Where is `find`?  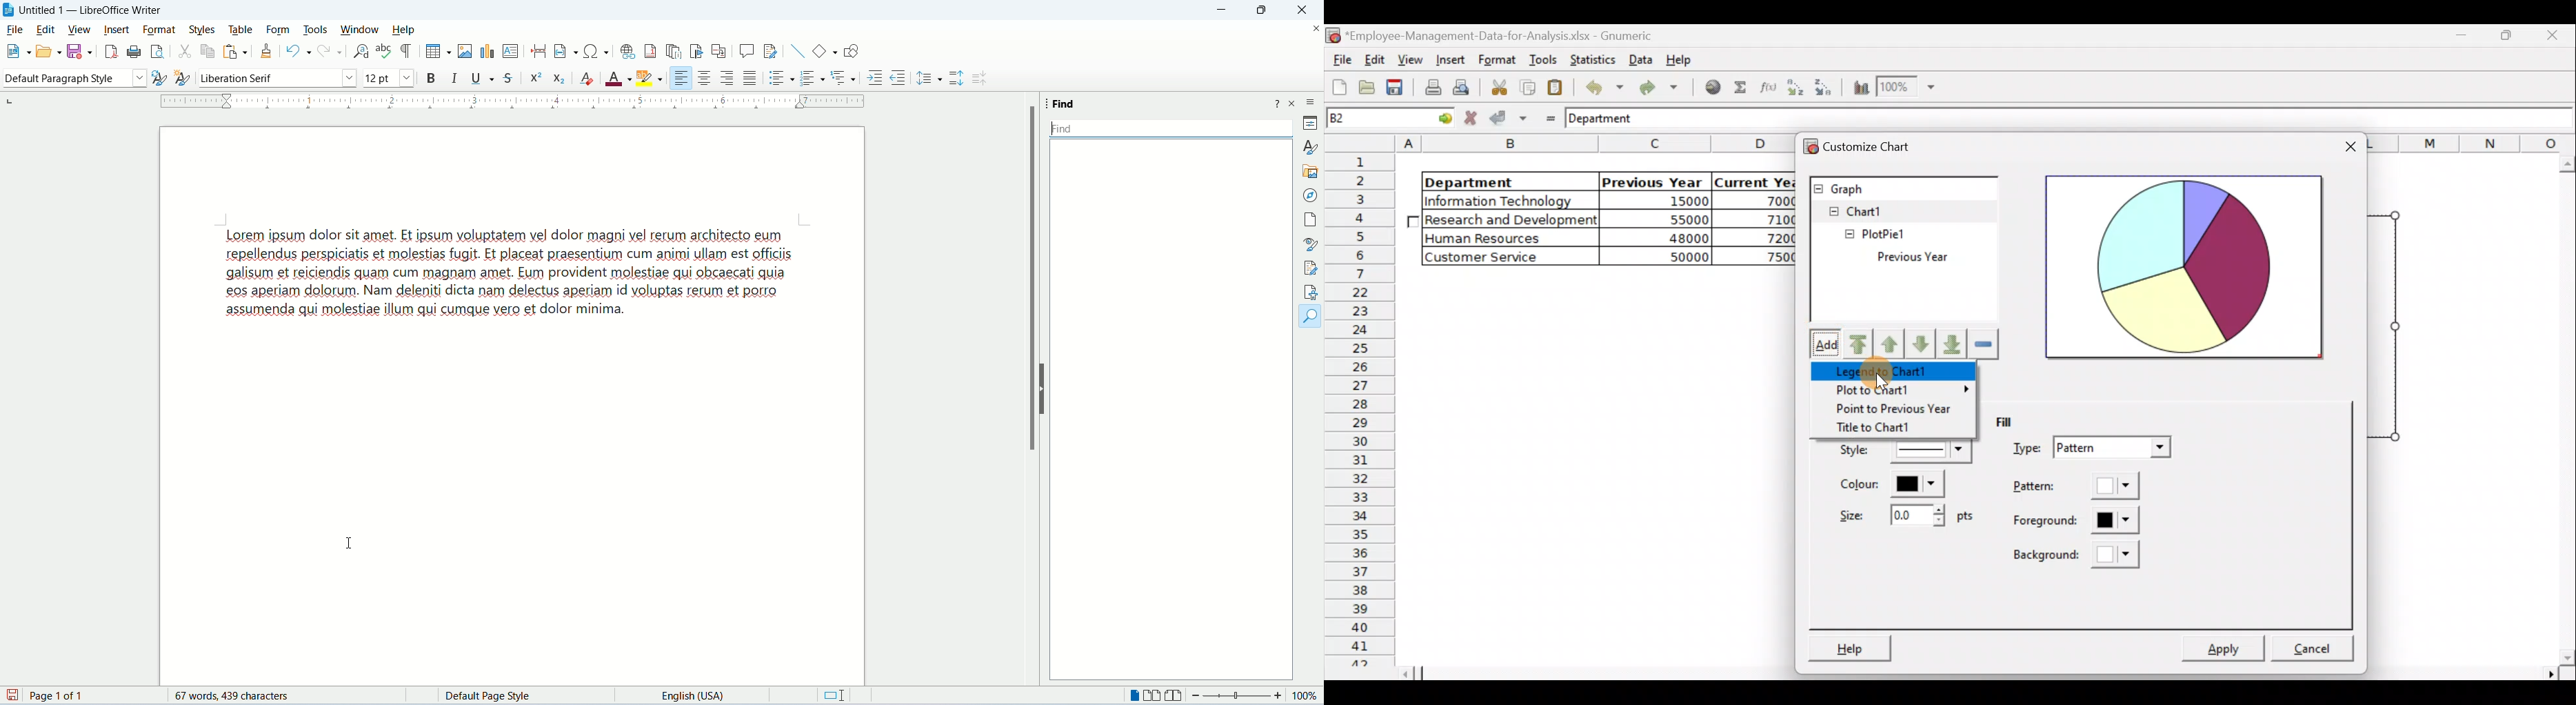
find is located at coordinates (1066, 106).